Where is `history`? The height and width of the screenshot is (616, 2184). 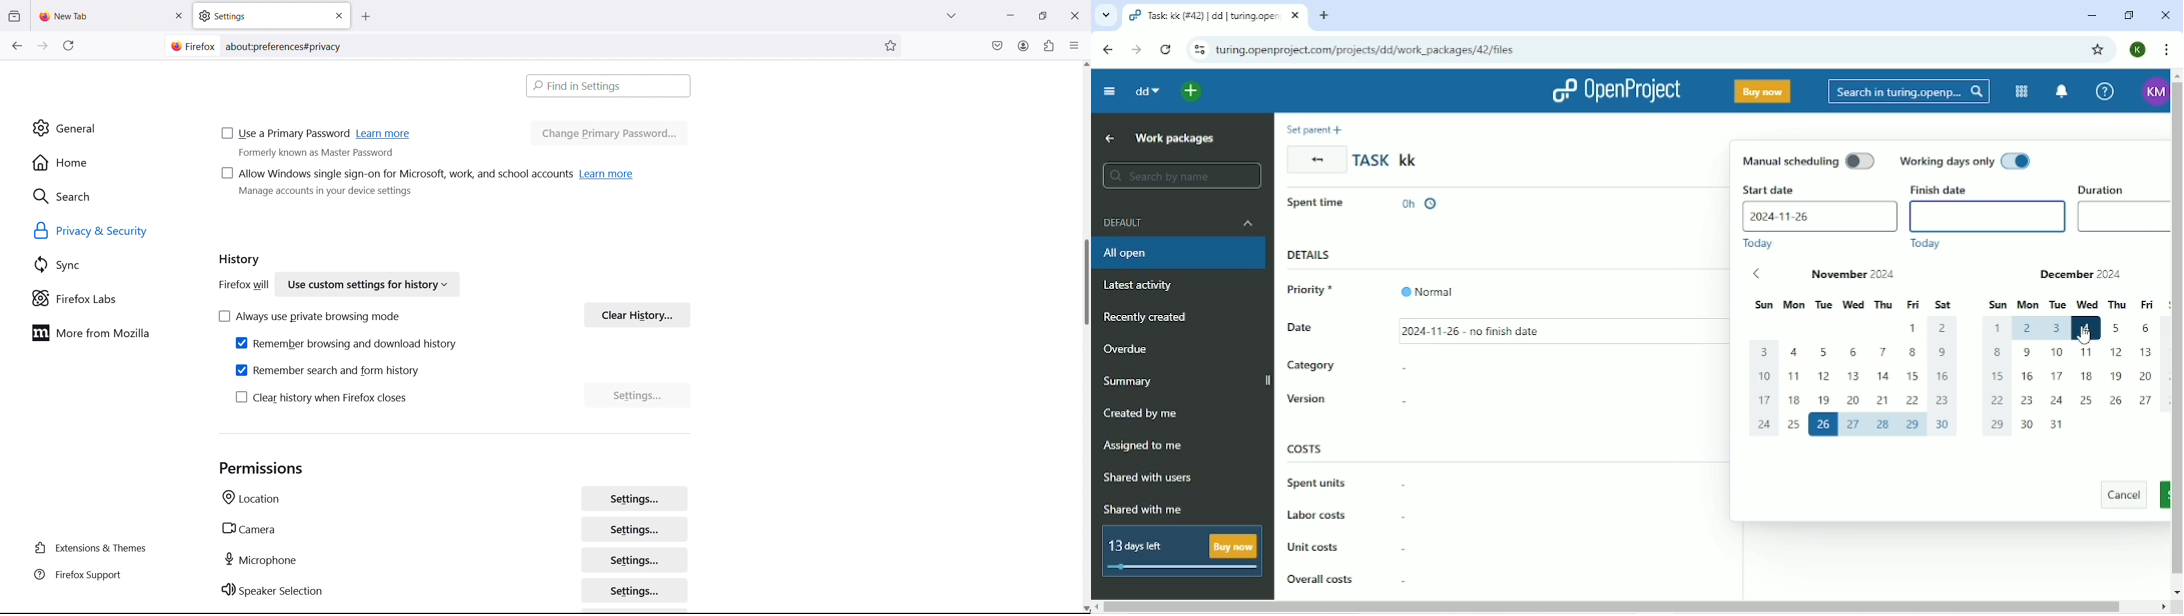 history is located at coordinates (240, 260).